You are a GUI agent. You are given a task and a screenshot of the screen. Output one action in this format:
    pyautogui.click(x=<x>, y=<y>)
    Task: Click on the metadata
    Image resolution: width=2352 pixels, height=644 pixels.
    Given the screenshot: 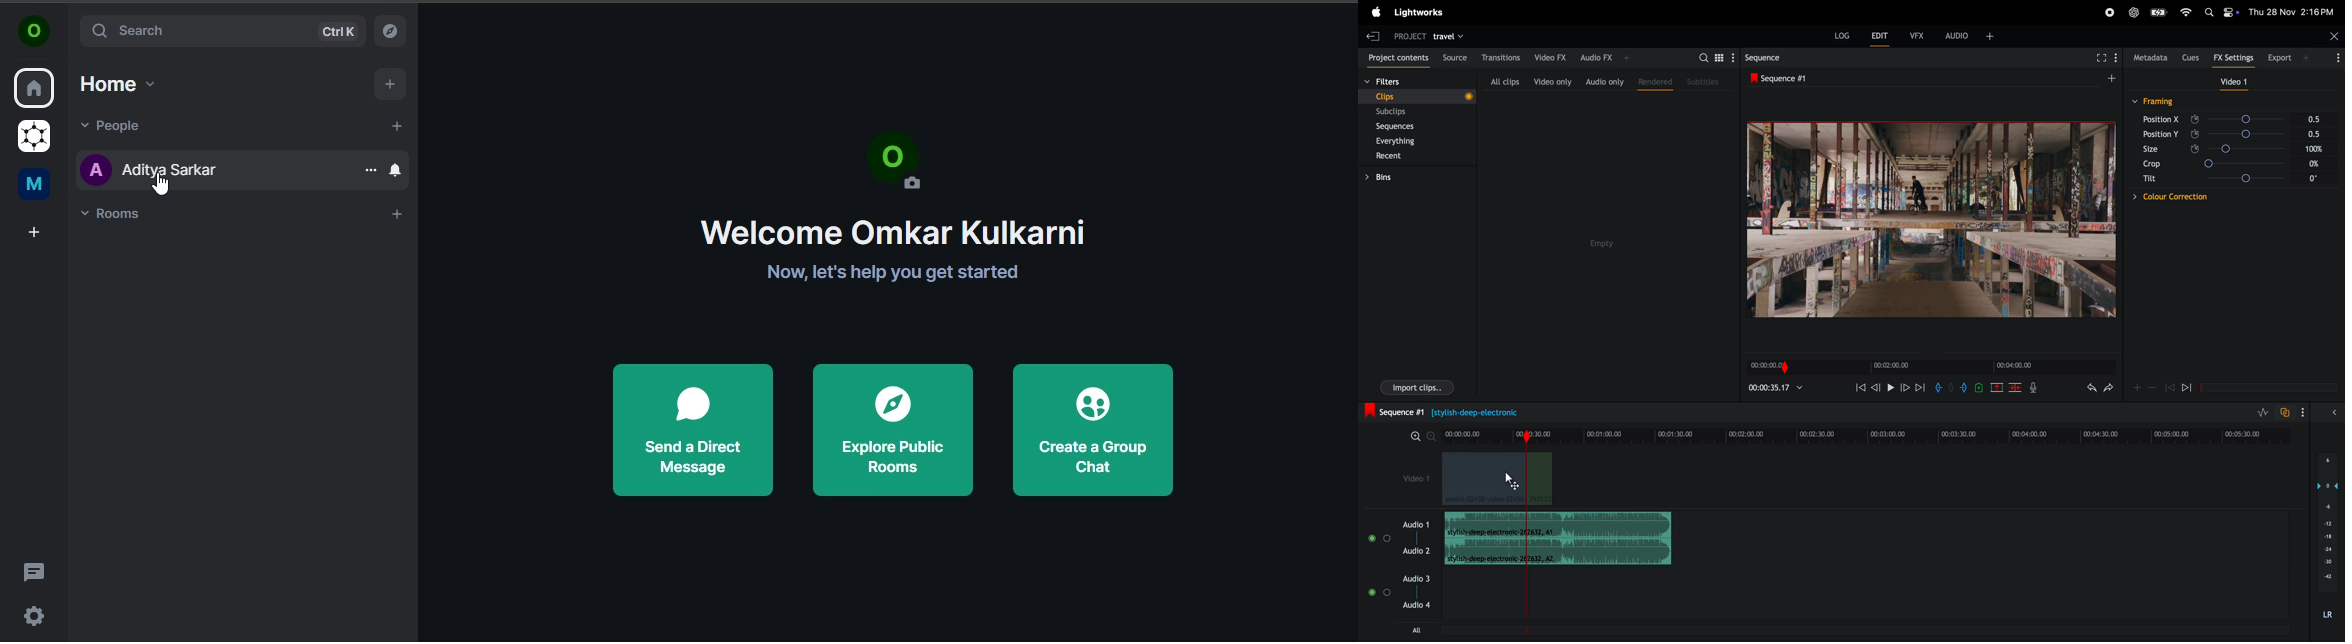 What is the action you would take?
    pyautogui.click(x=2148, y=58)
    